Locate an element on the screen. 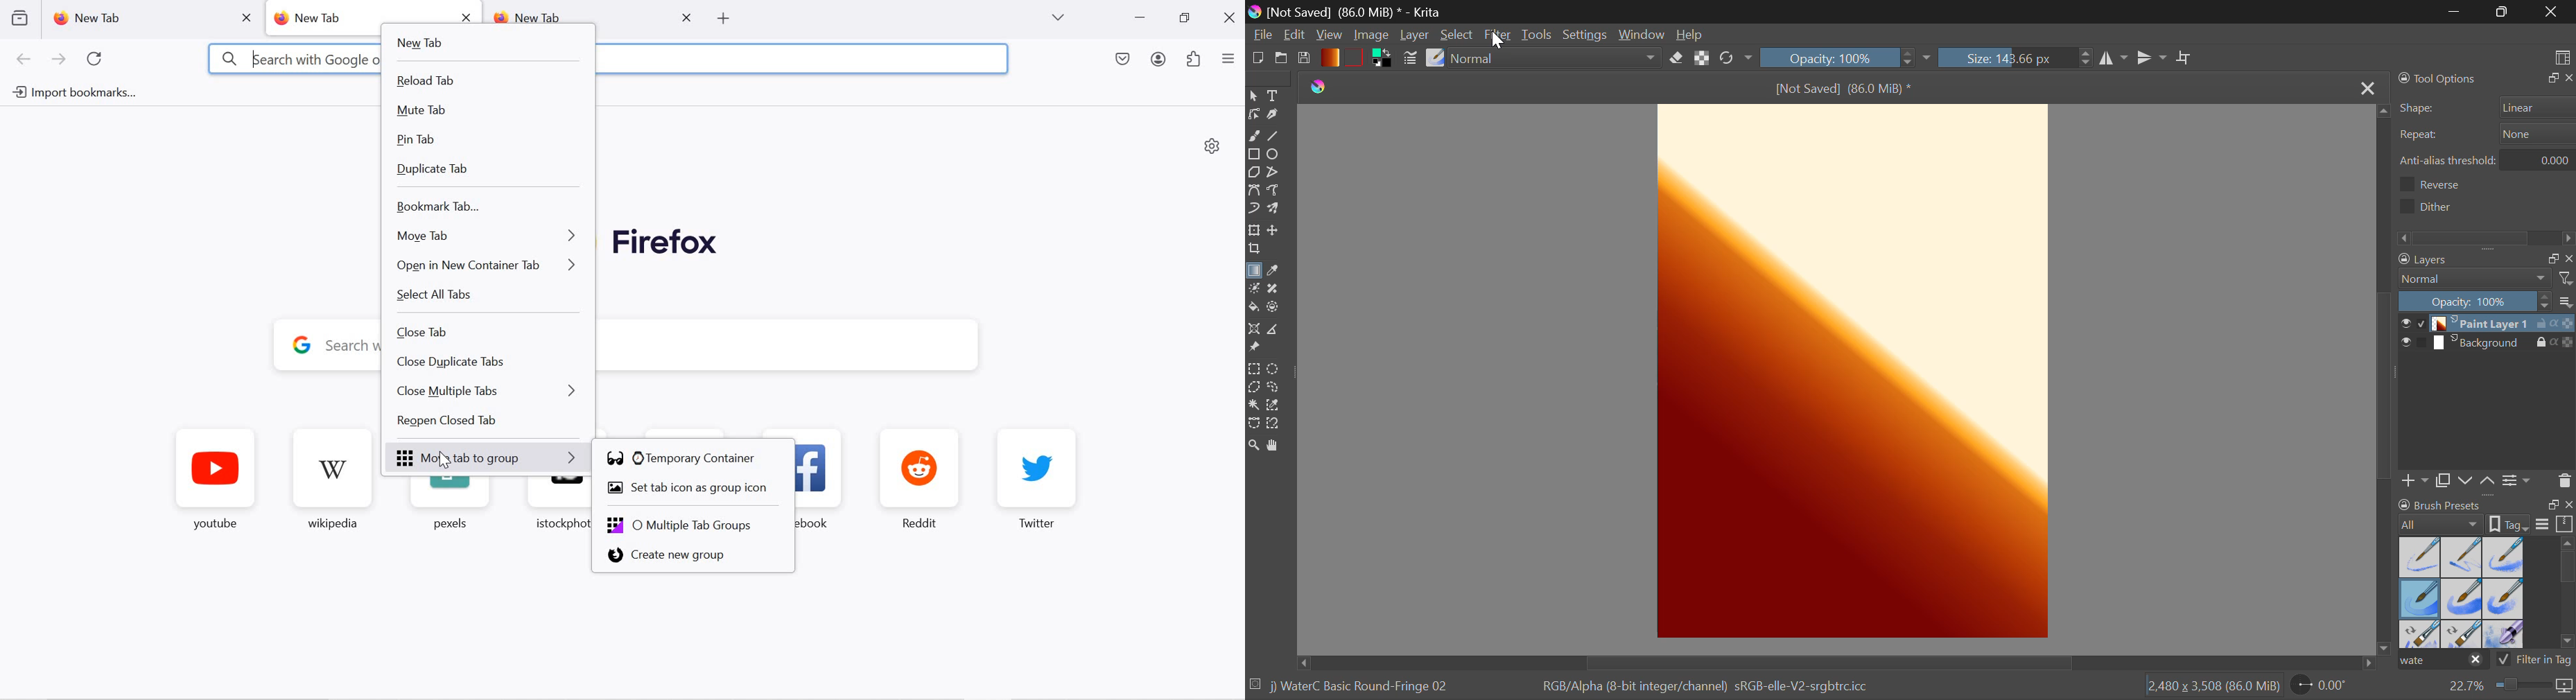 This screenshot has width=2576, height=700. move up is located at coordinates (2383, 109).